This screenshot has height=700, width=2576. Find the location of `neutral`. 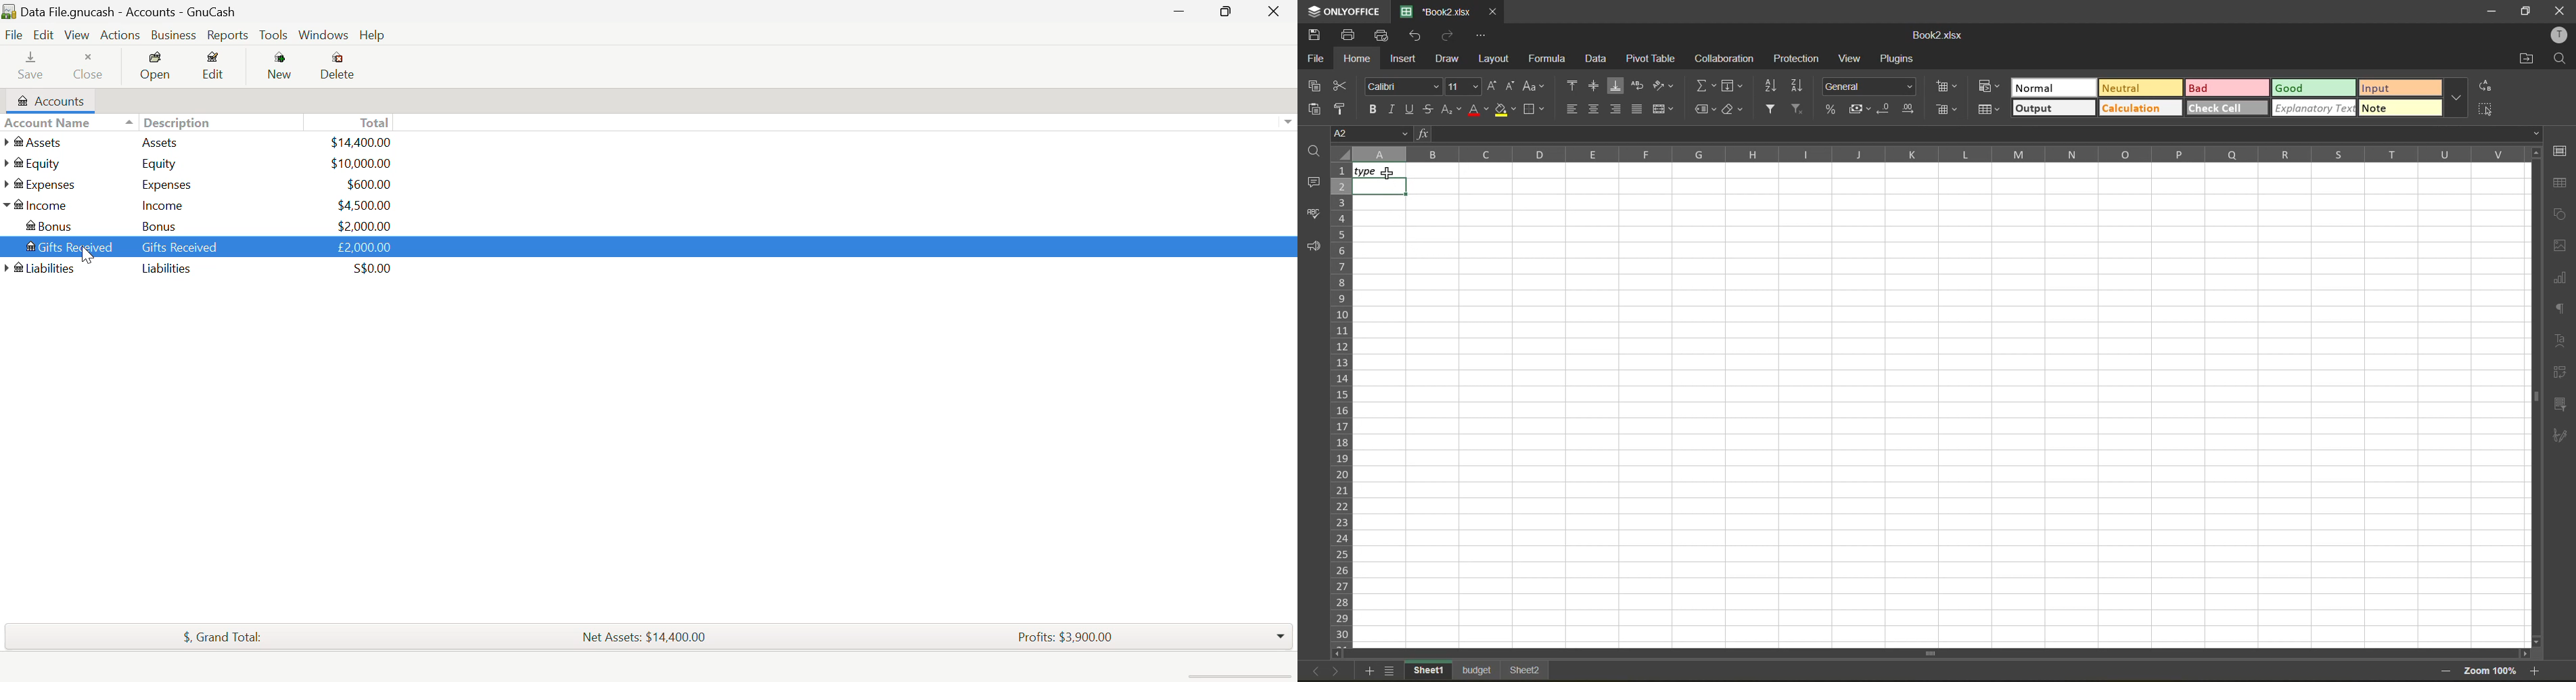

neutral is located at coordinates (2140, 87).